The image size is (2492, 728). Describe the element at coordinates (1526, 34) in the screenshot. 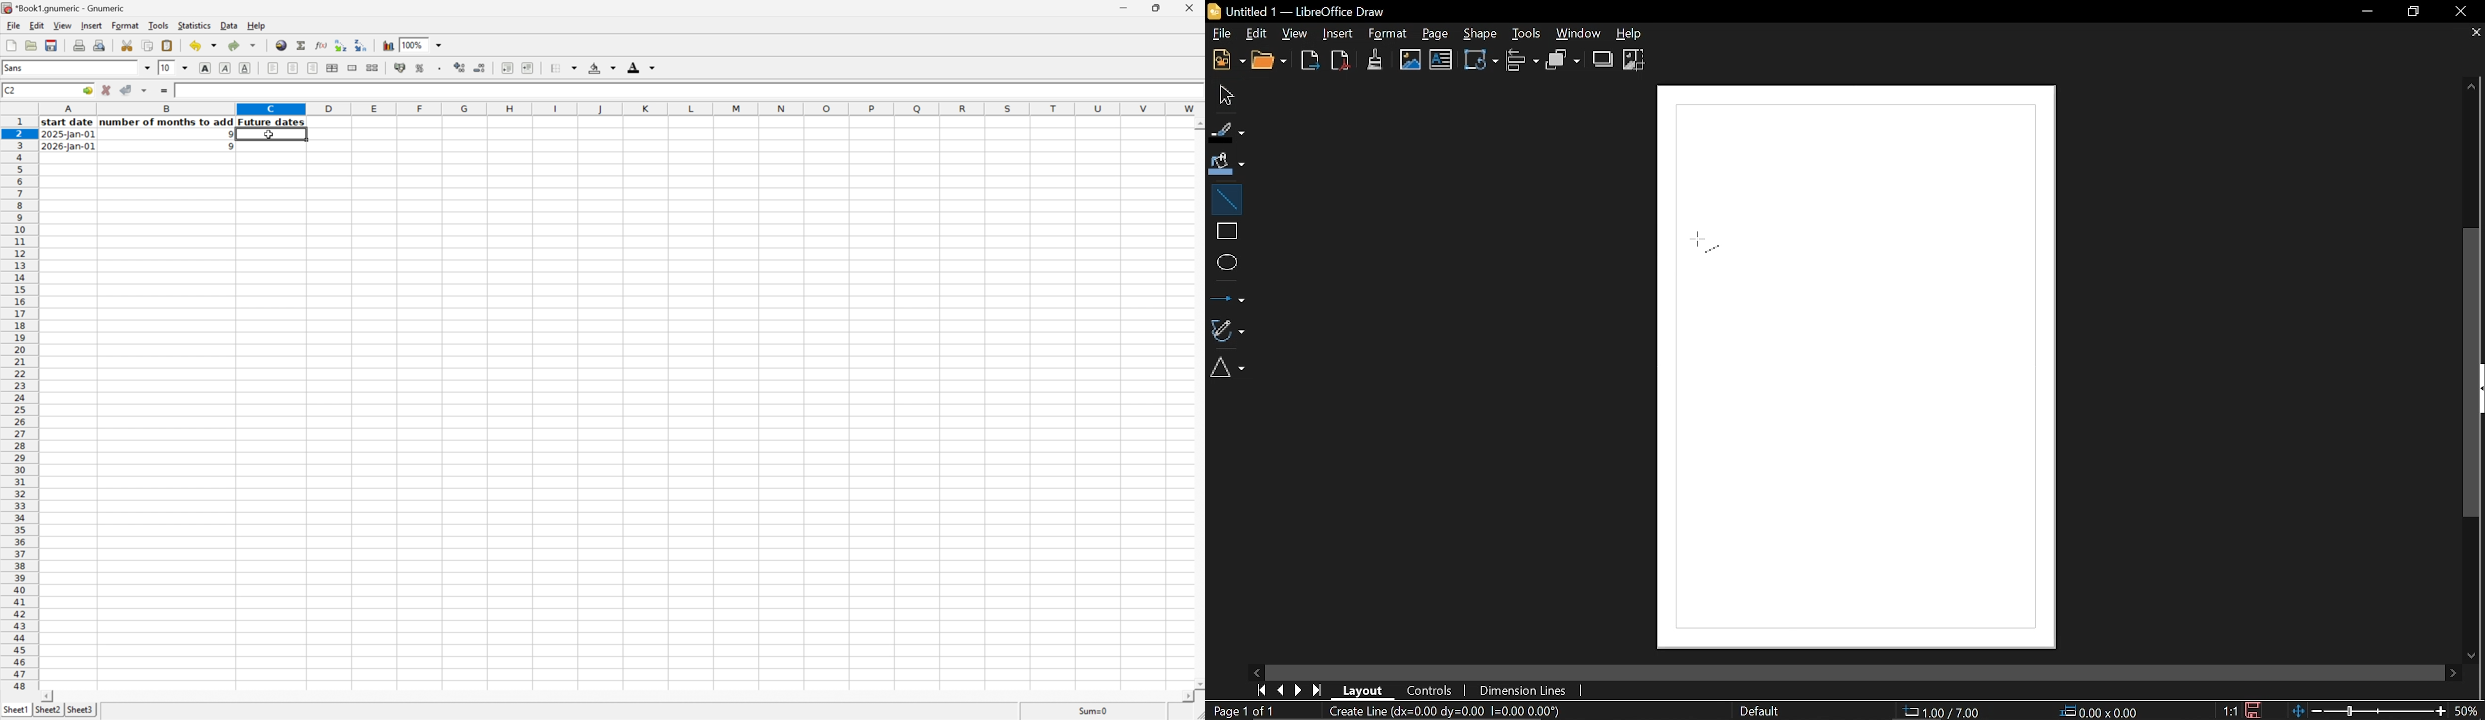

I see `Tools` at that location.